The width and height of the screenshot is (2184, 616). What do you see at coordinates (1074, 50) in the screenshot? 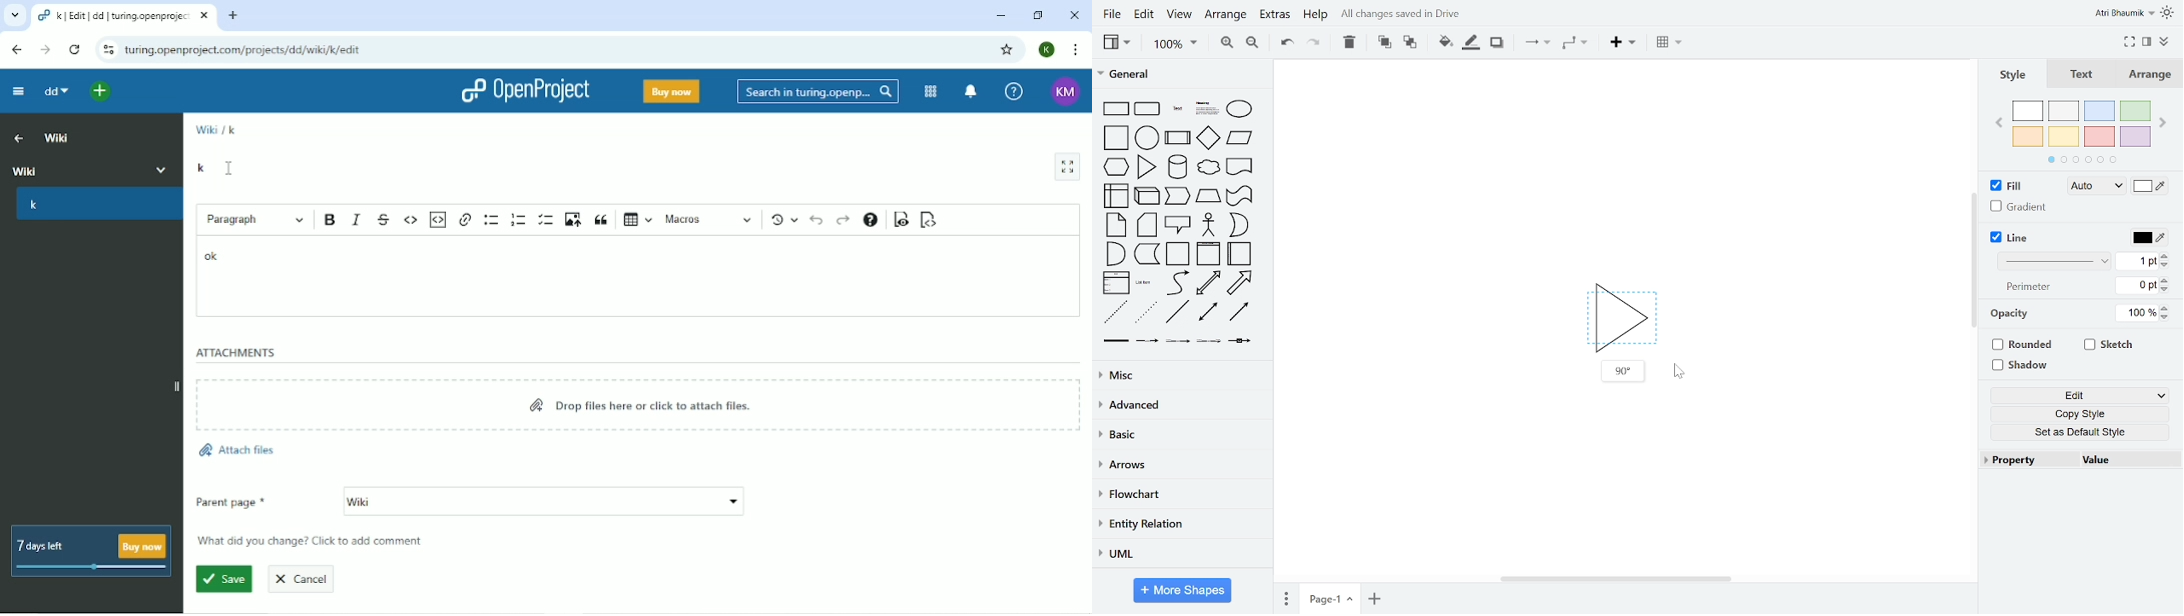
I see `Customize and control google chrome` at bounding box center [1074, 50].